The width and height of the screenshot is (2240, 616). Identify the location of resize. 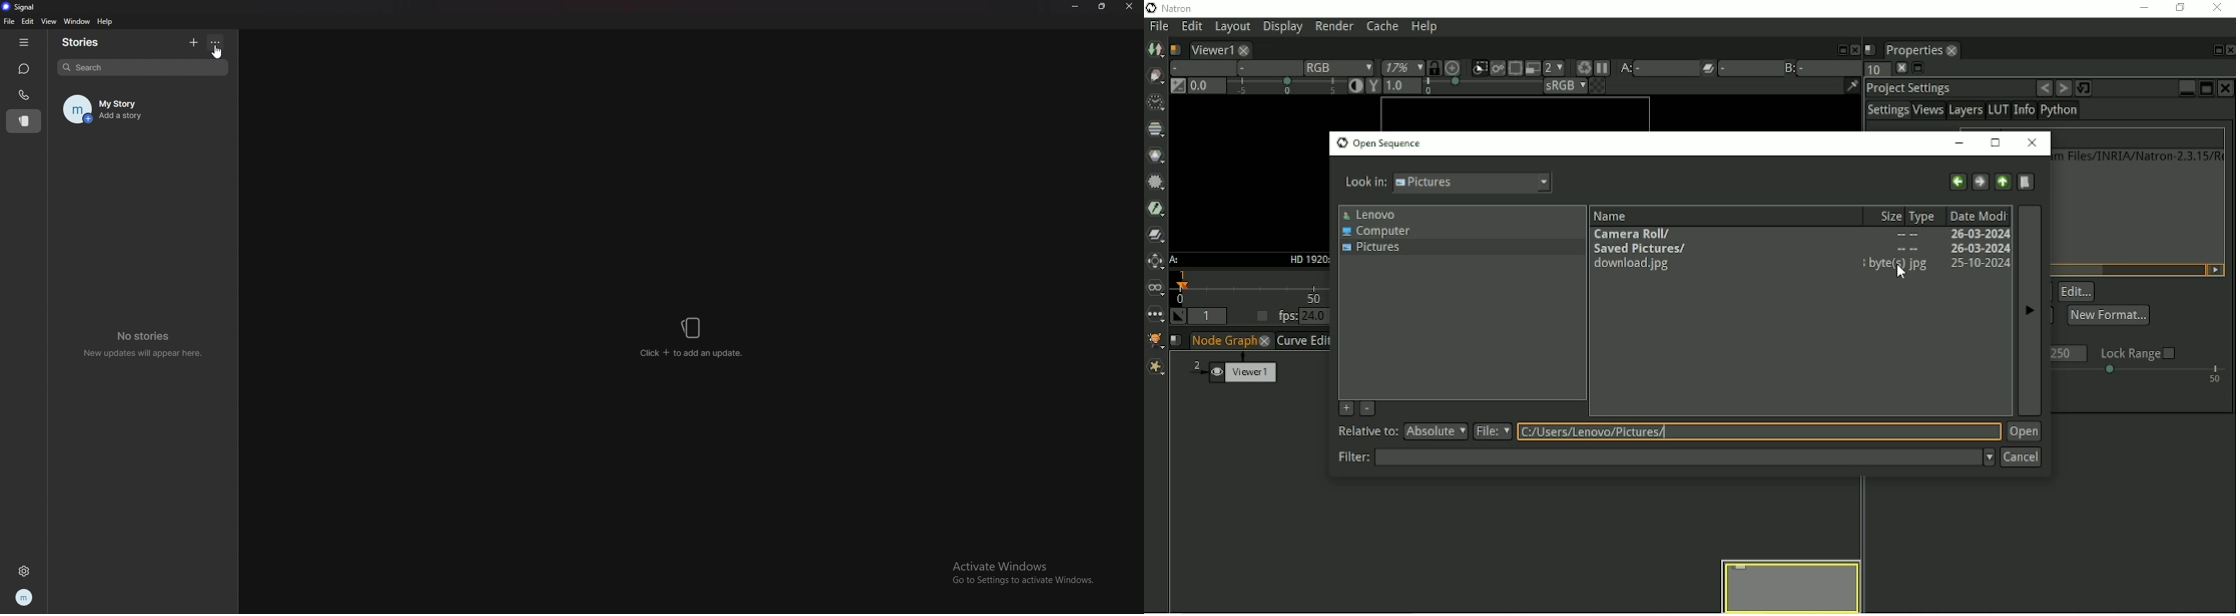
(1102, 7).